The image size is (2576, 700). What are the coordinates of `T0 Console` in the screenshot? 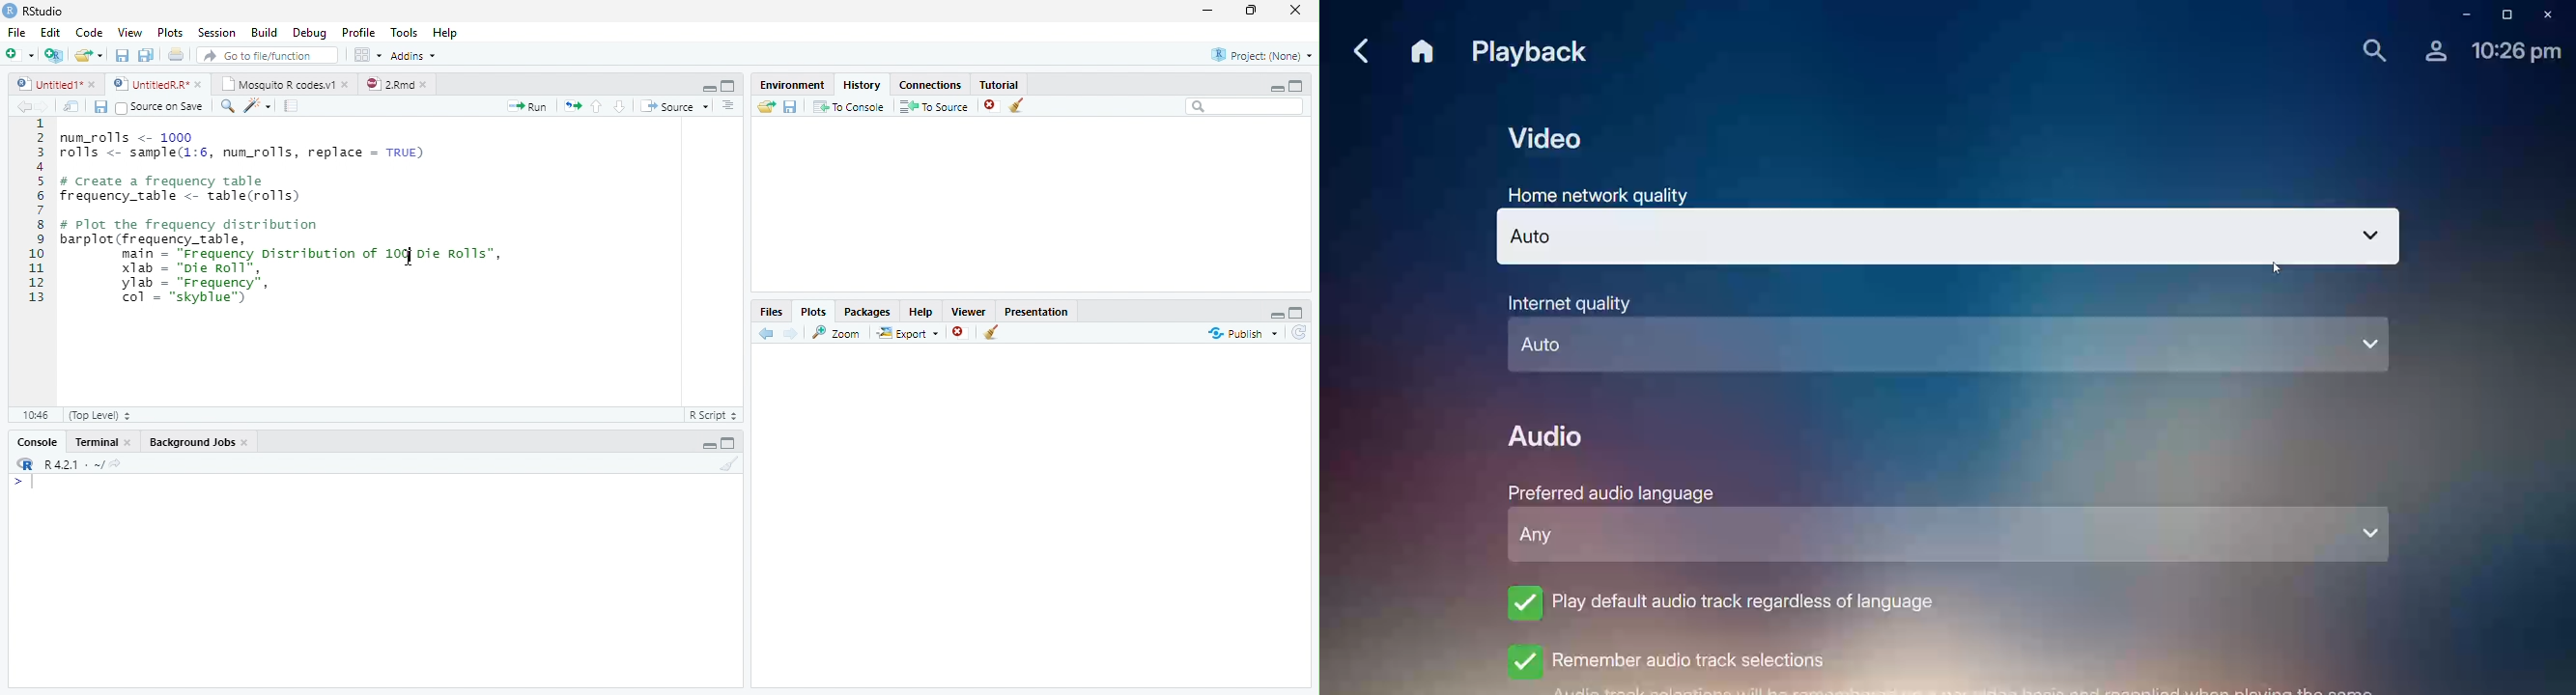 It's located at (848, 105).